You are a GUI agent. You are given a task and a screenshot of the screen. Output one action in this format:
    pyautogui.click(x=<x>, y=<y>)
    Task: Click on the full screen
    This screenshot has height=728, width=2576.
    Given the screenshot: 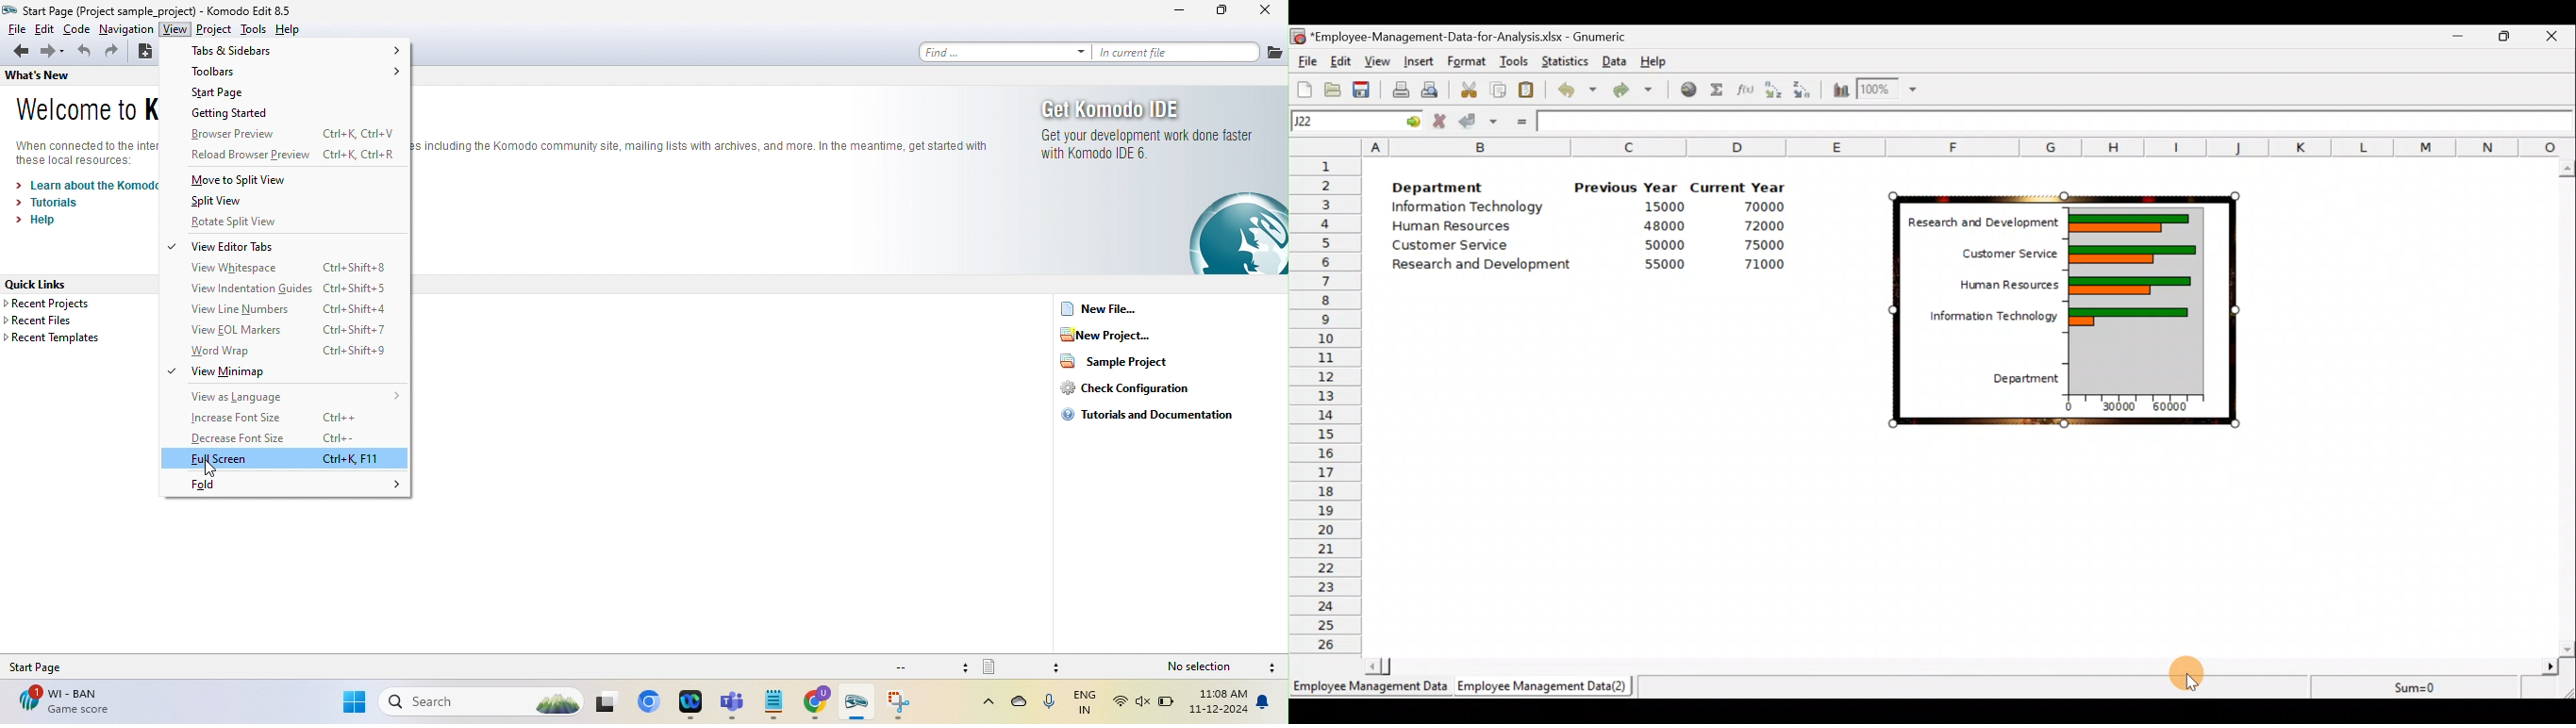 What is the action you would take?
    pyautogui.click(x=287, y=459)
    